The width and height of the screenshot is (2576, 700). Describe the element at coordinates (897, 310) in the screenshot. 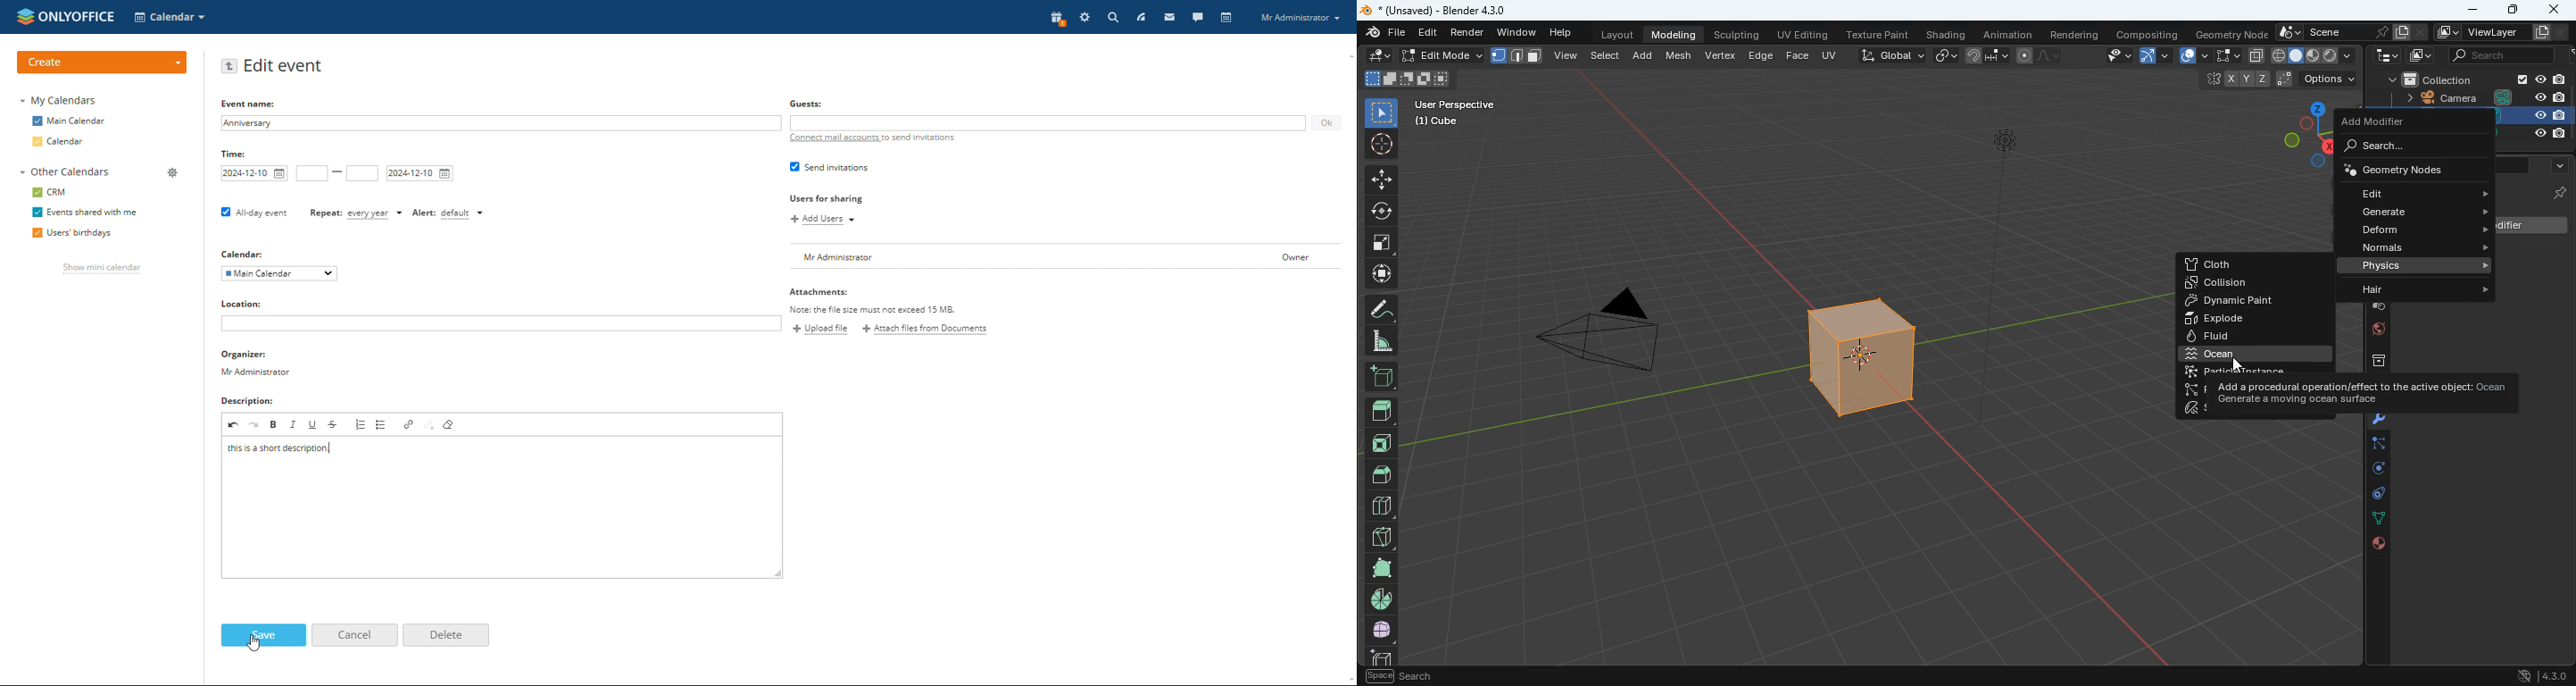

I see `Note: the file size 1` at that location.